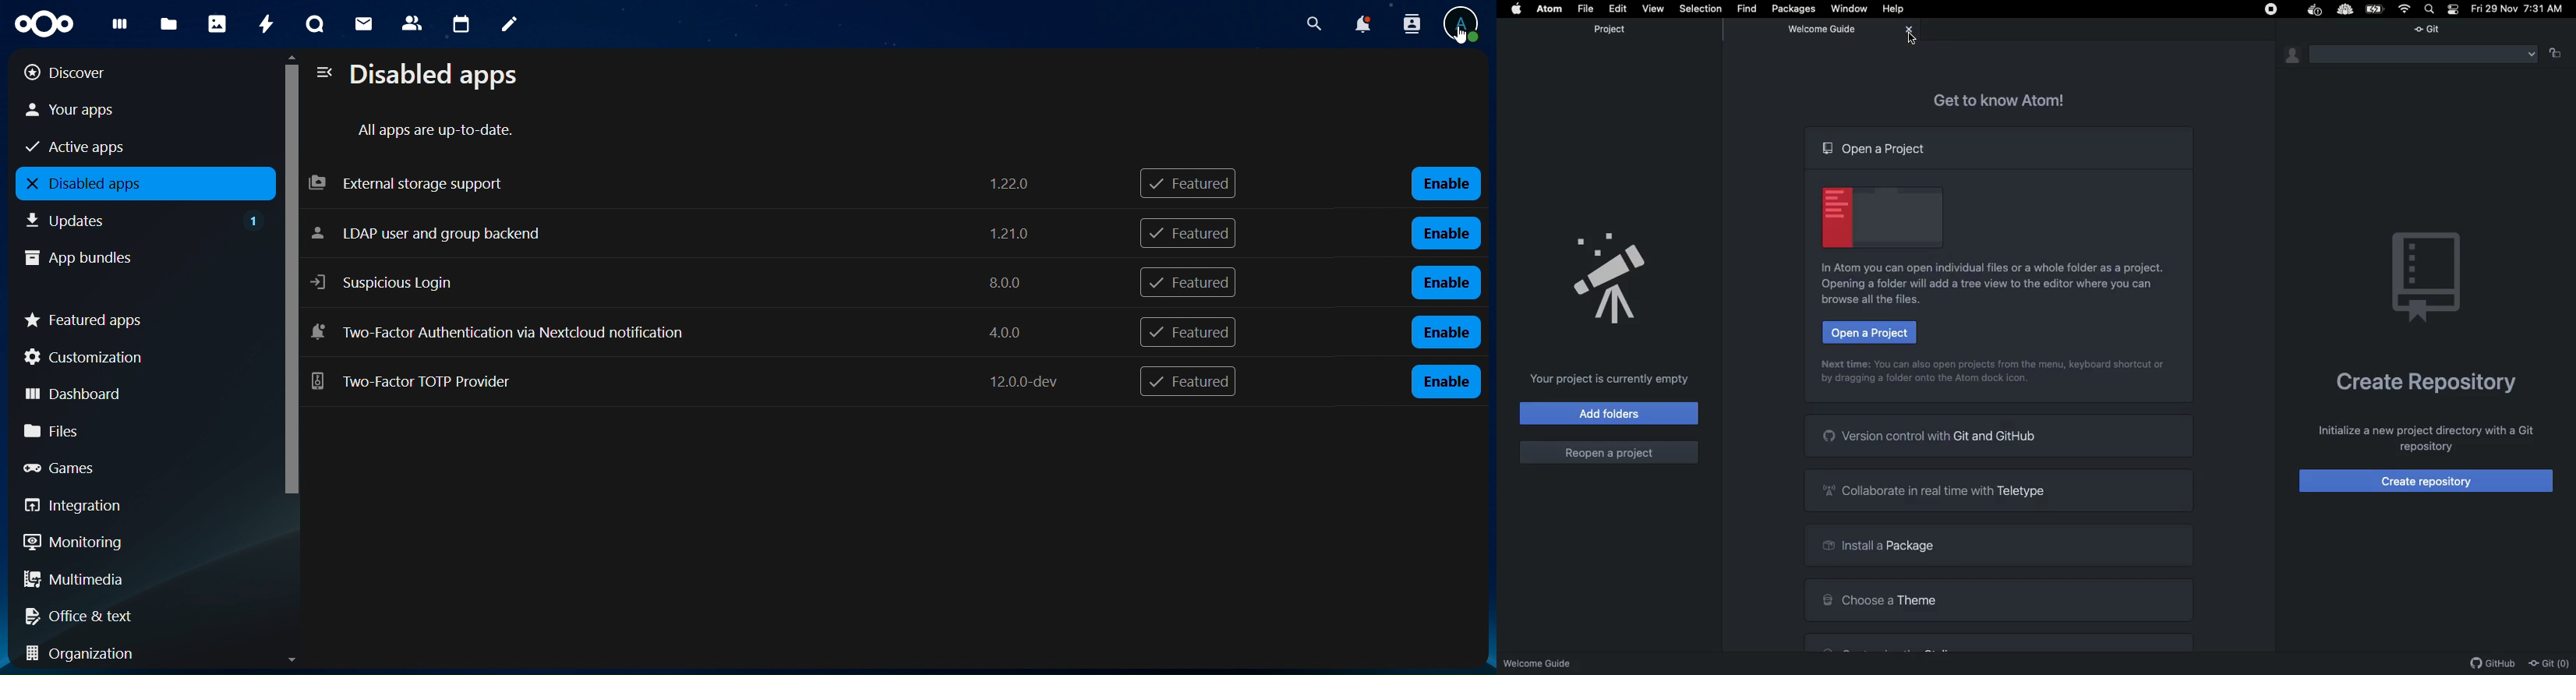 The width and height of the screenshot is (2576, 700). Describe the element at coordinates (1909, 30) in the screenshot. I see `Close` at that location.